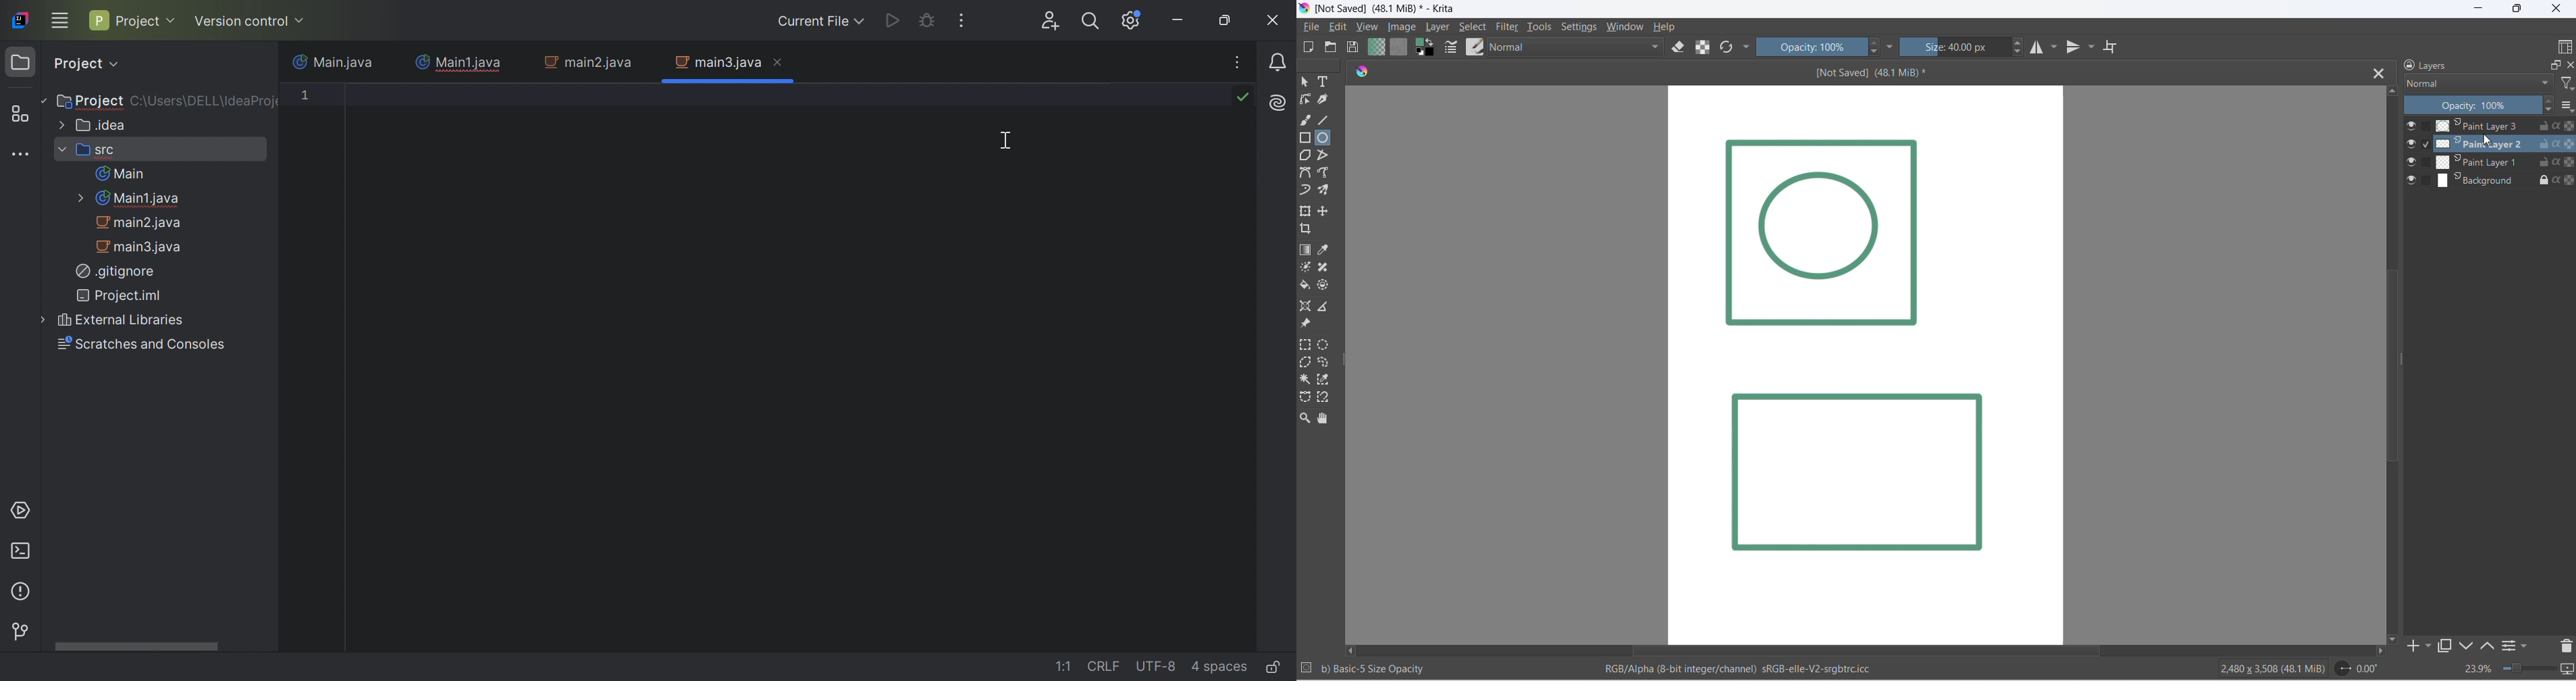  Describe the element at coordinates (1064, 667) in the screenshot. I see `1:1` at that location.